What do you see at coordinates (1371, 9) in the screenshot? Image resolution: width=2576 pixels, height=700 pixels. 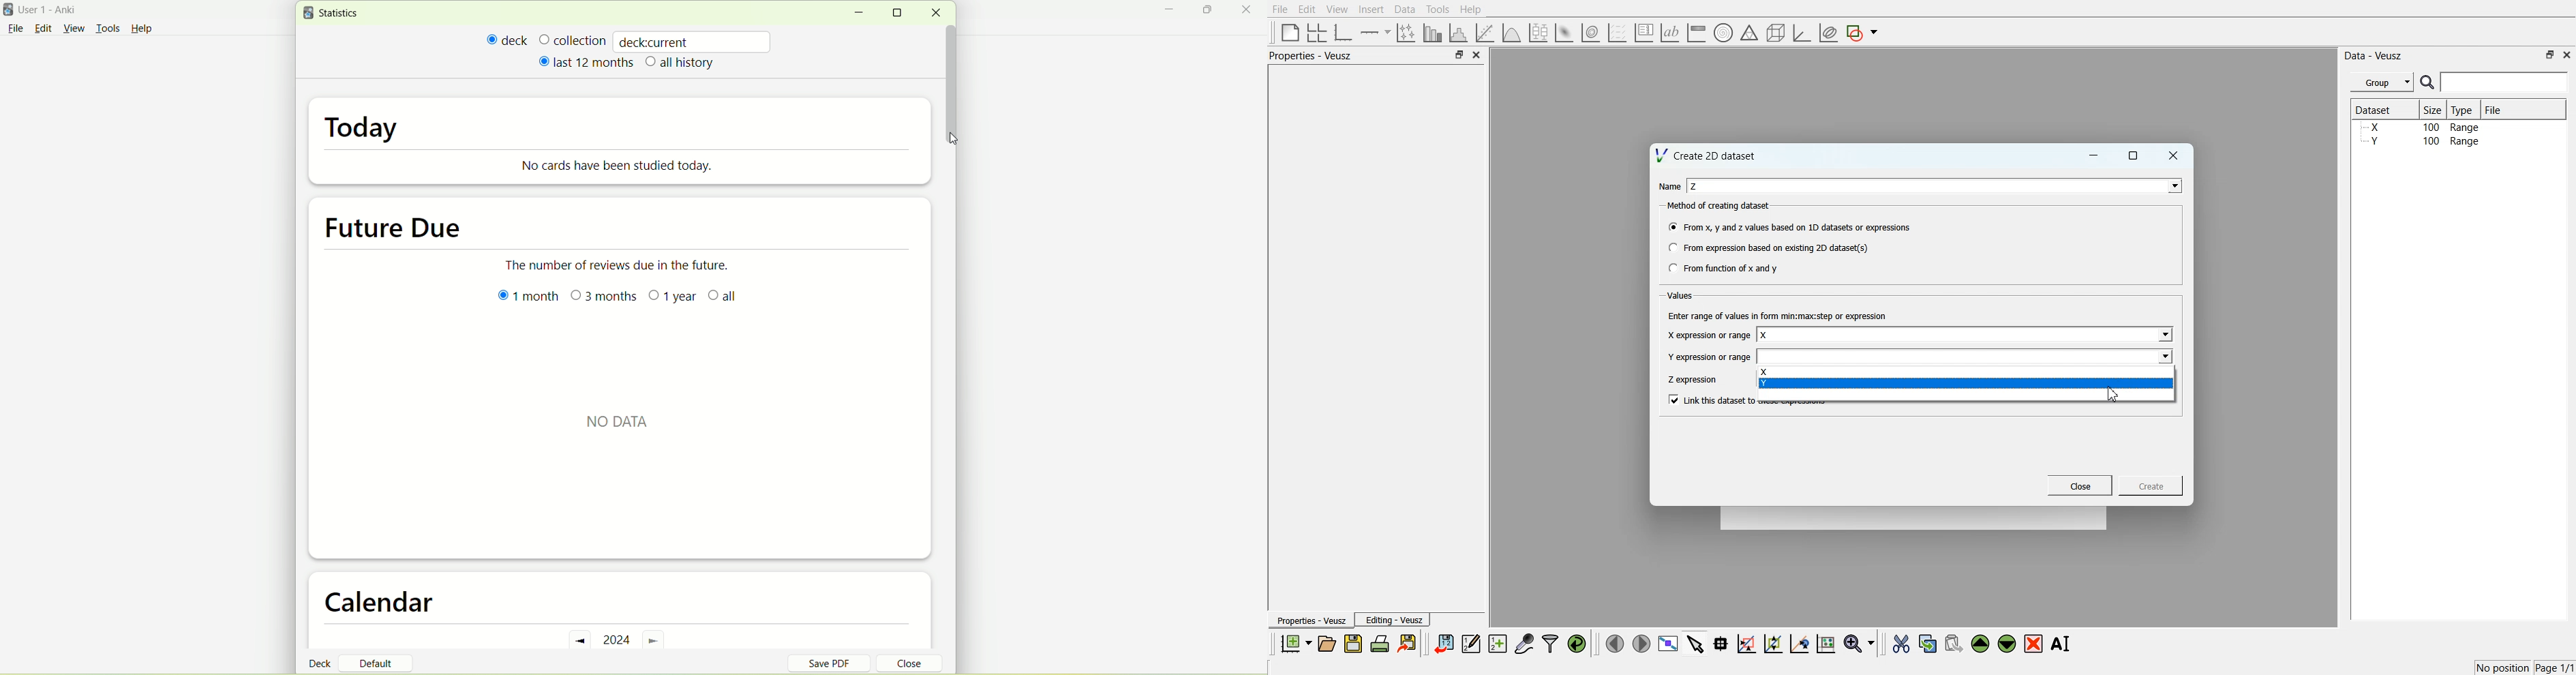 I see `Insert` at bounding box center [1371, 9].